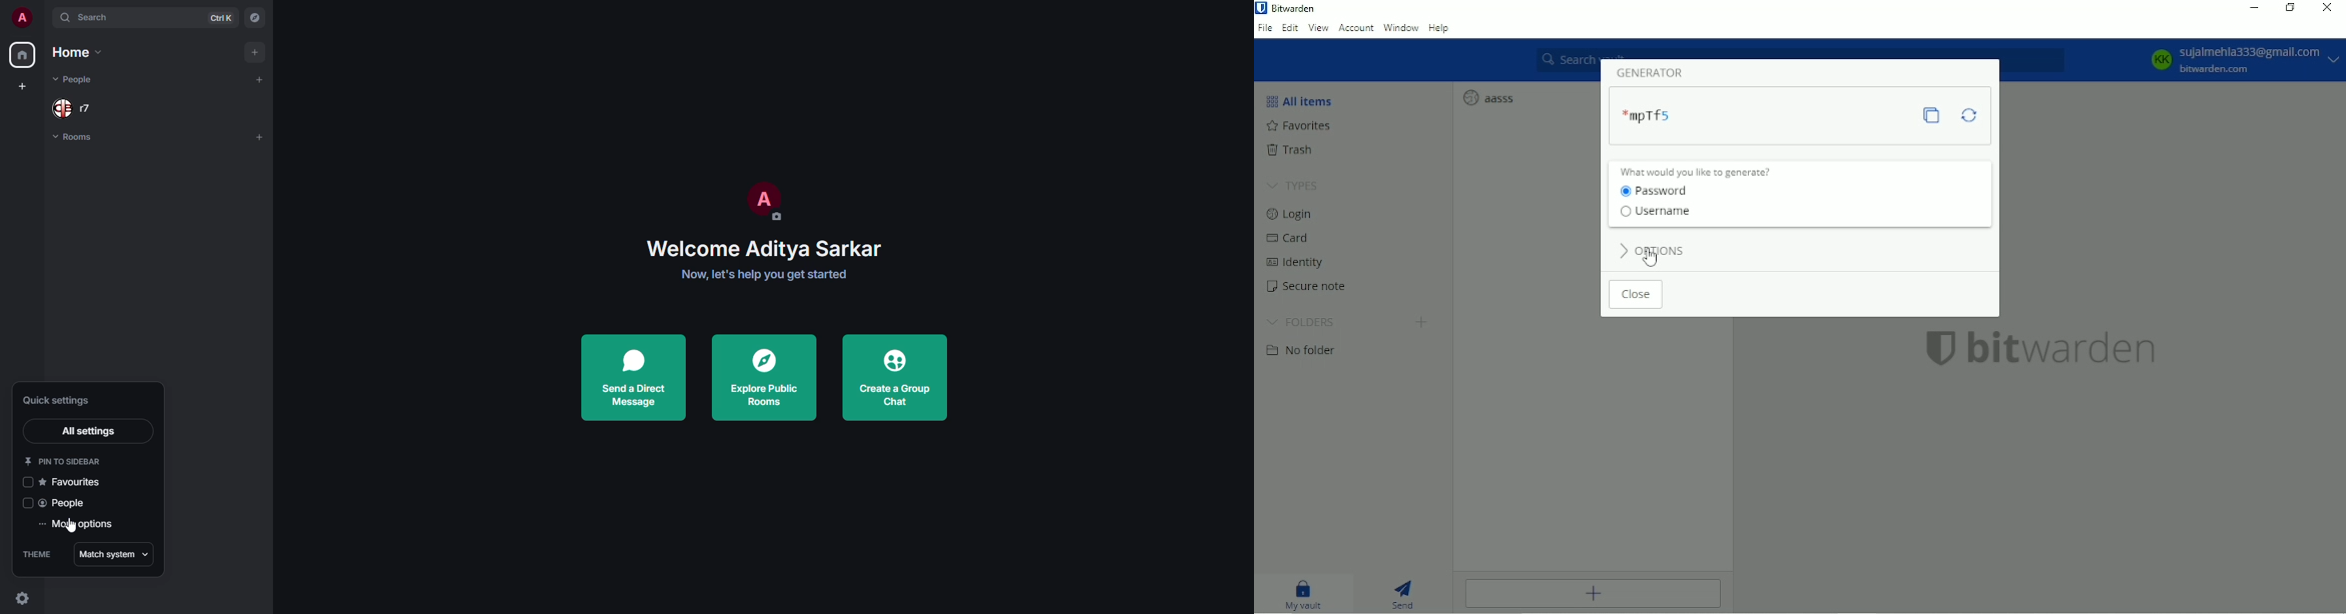 The height and width of the screenshot is (616, 2352). I want to click on Minimize, so click(2255, 8).